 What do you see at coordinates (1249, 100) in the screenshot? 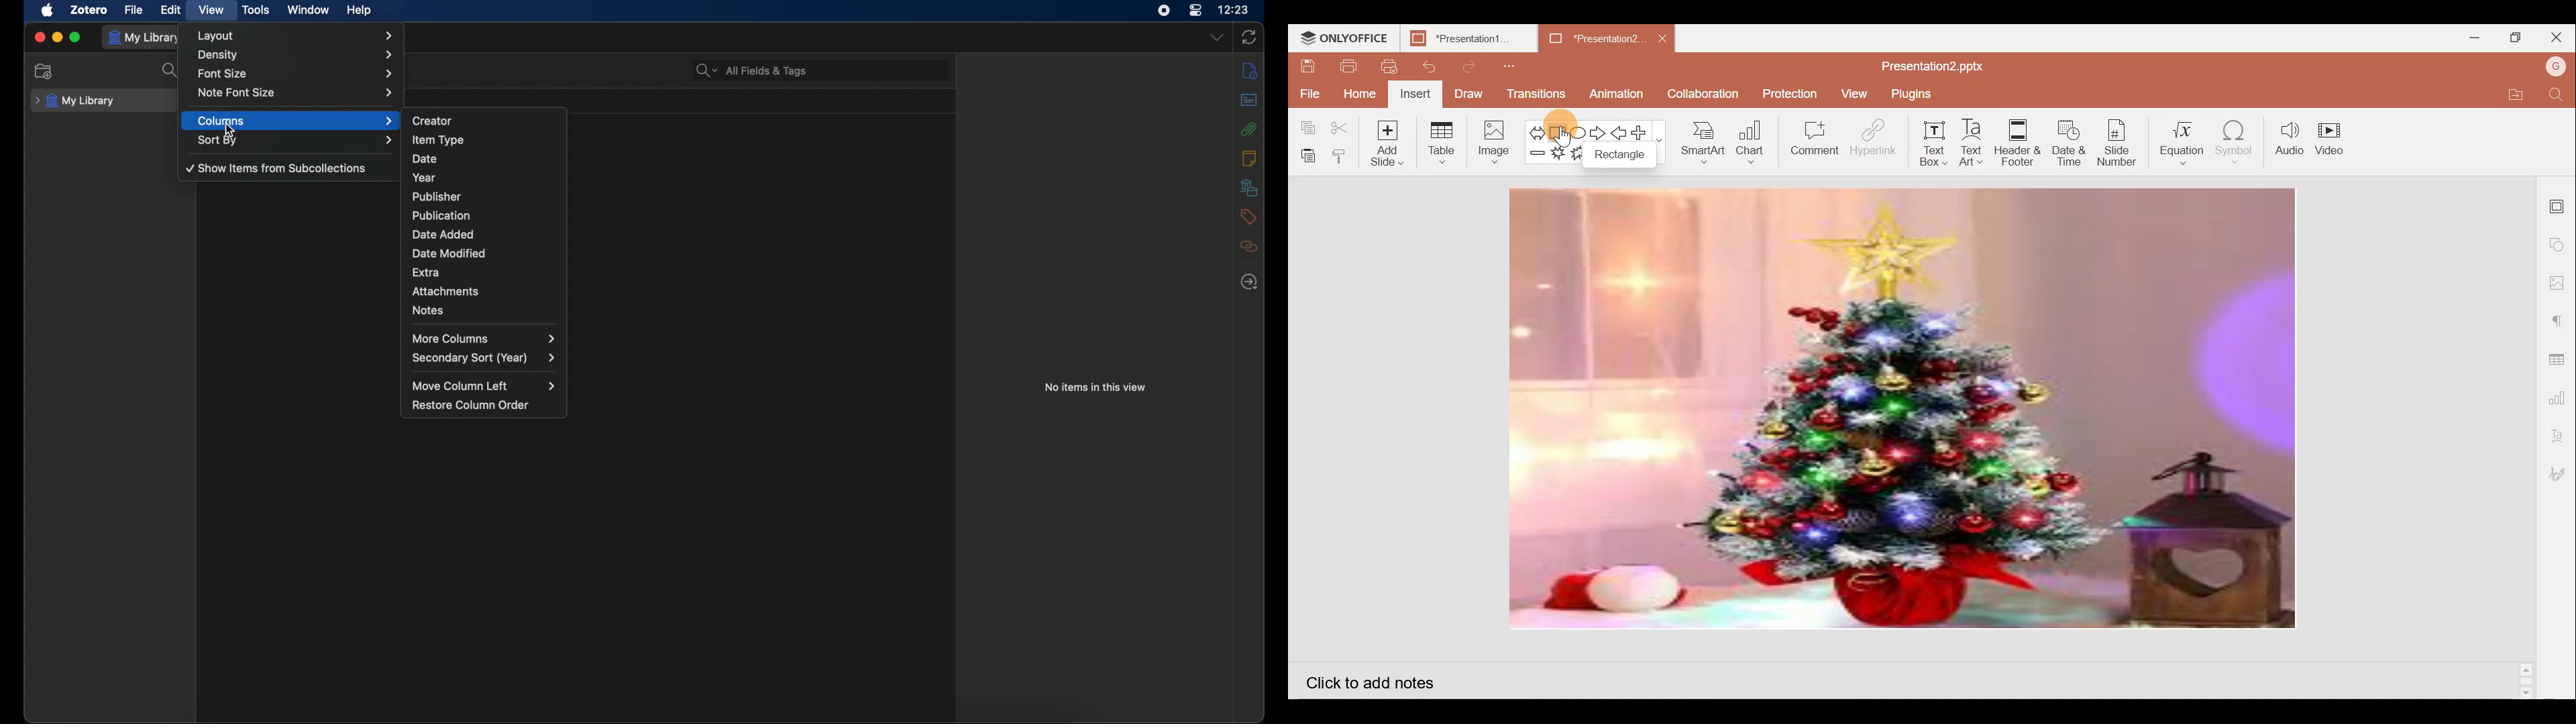
I see `abstract` at bounding box center [1249, 100].